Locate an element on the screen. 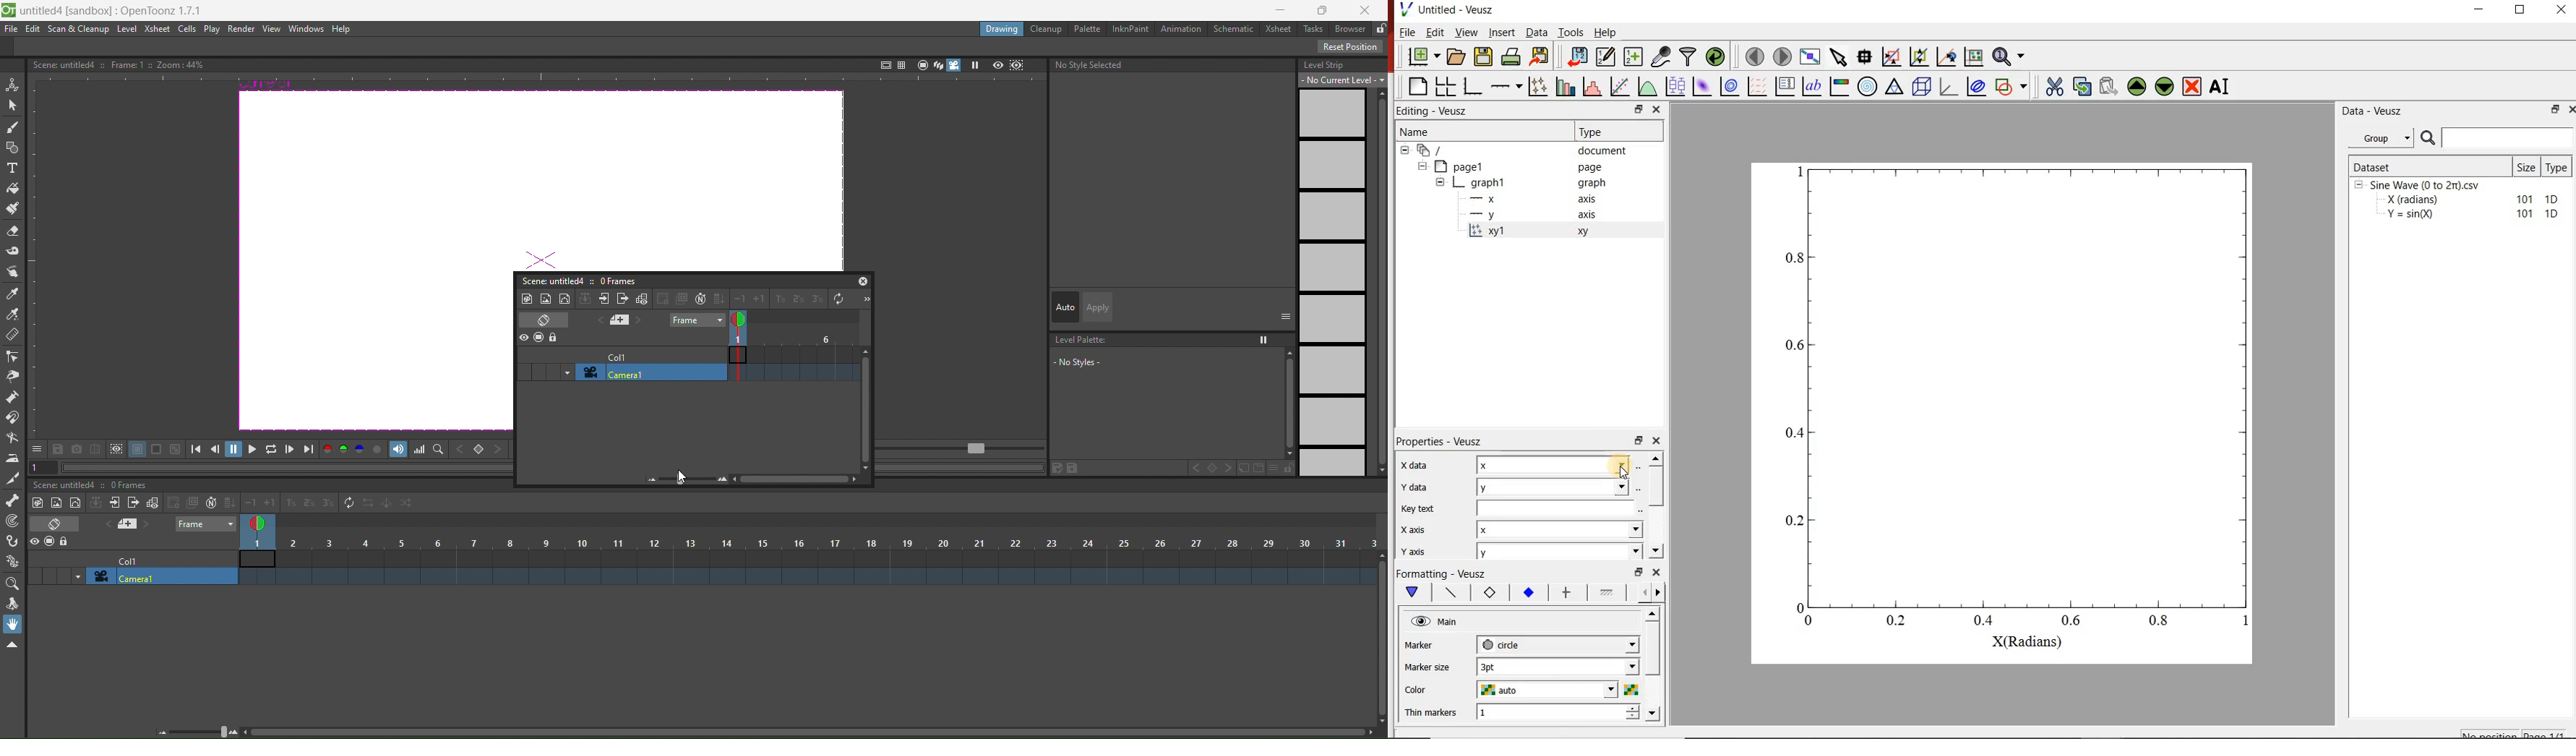 The height and width of the screenshot is (756, 2576). next-tick is located at coordinates (1558, 643).